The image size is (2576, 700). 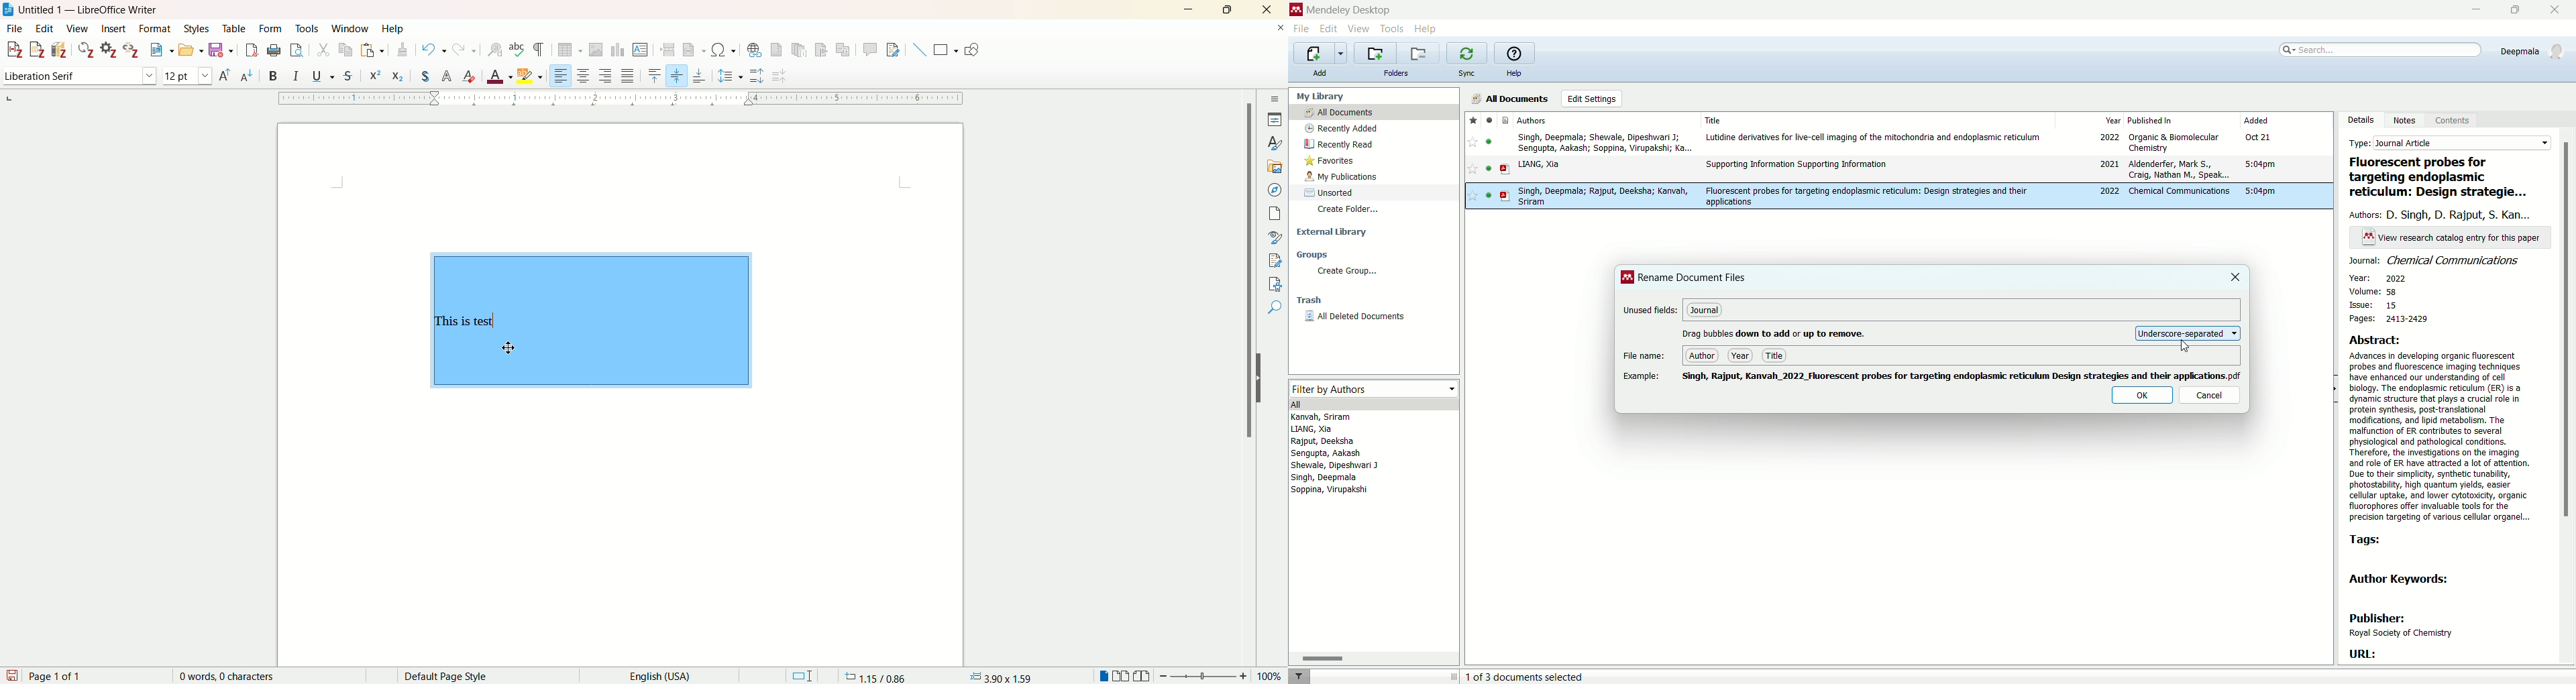 What do you see at coordinates (403, 49) in the screenshot?
I see `clone formatting` at bounding box center [403, 49].